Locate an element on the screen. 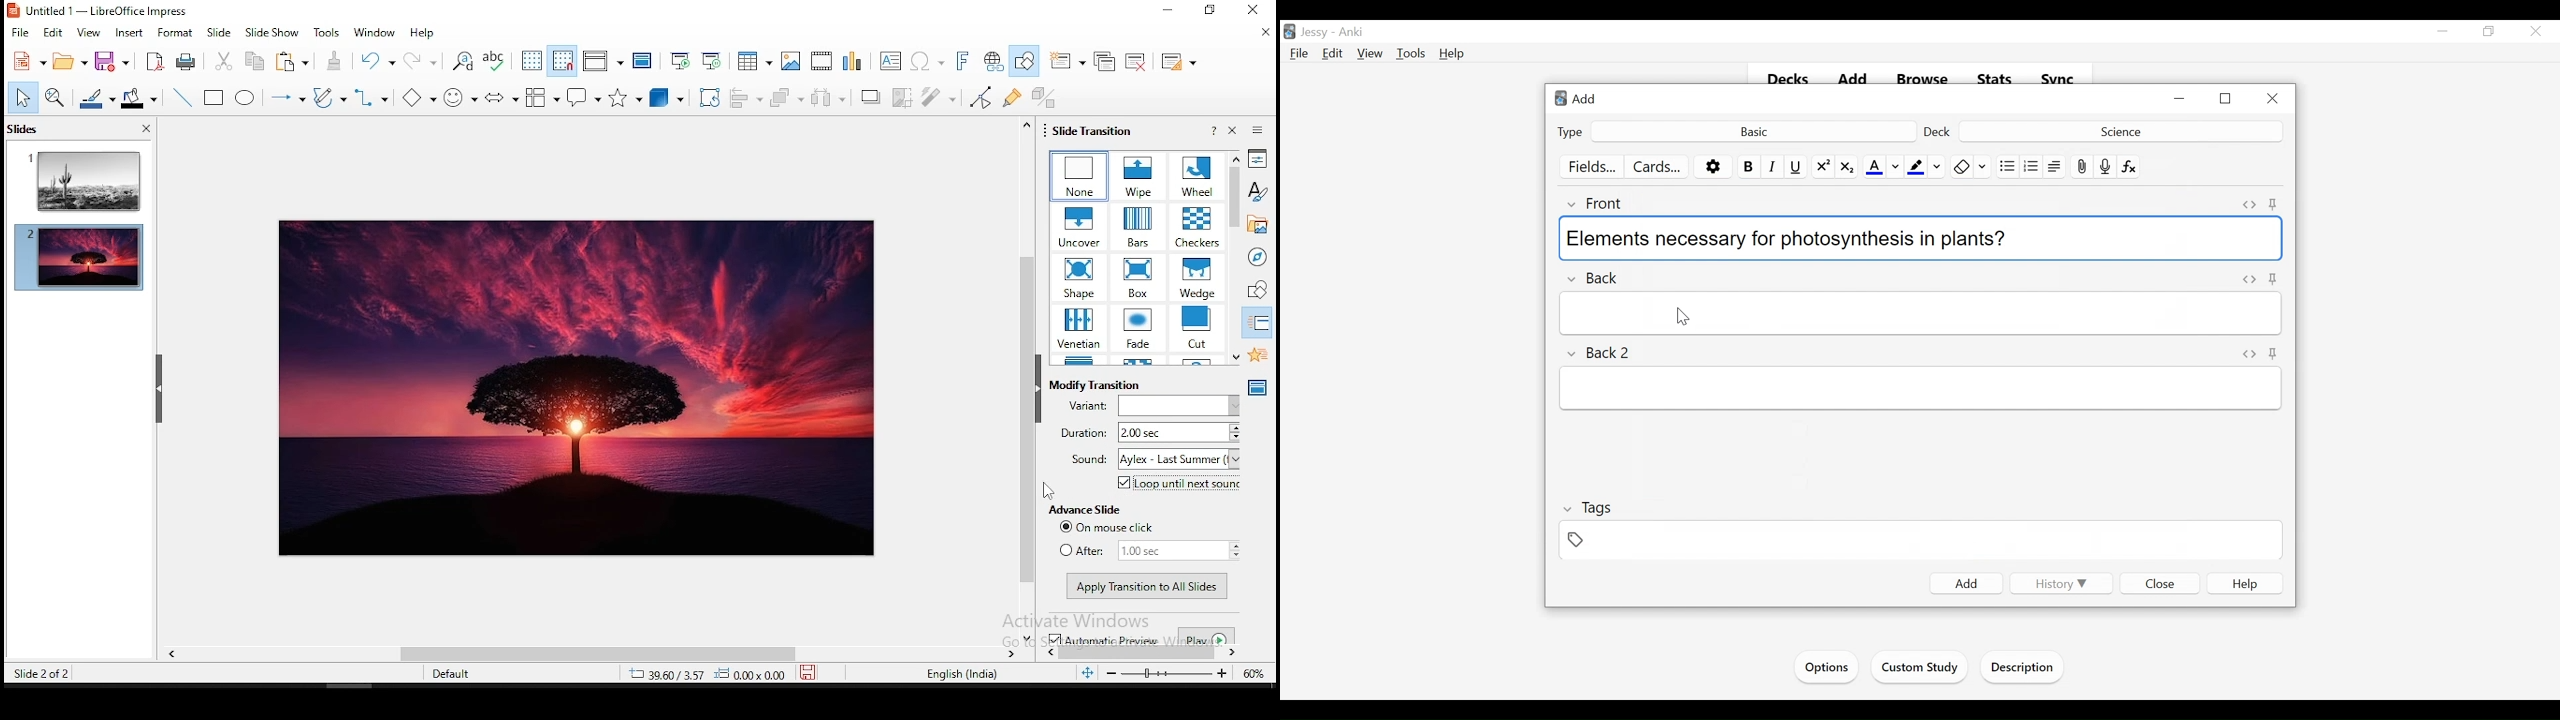  filter is located at coordinates (941, 98).